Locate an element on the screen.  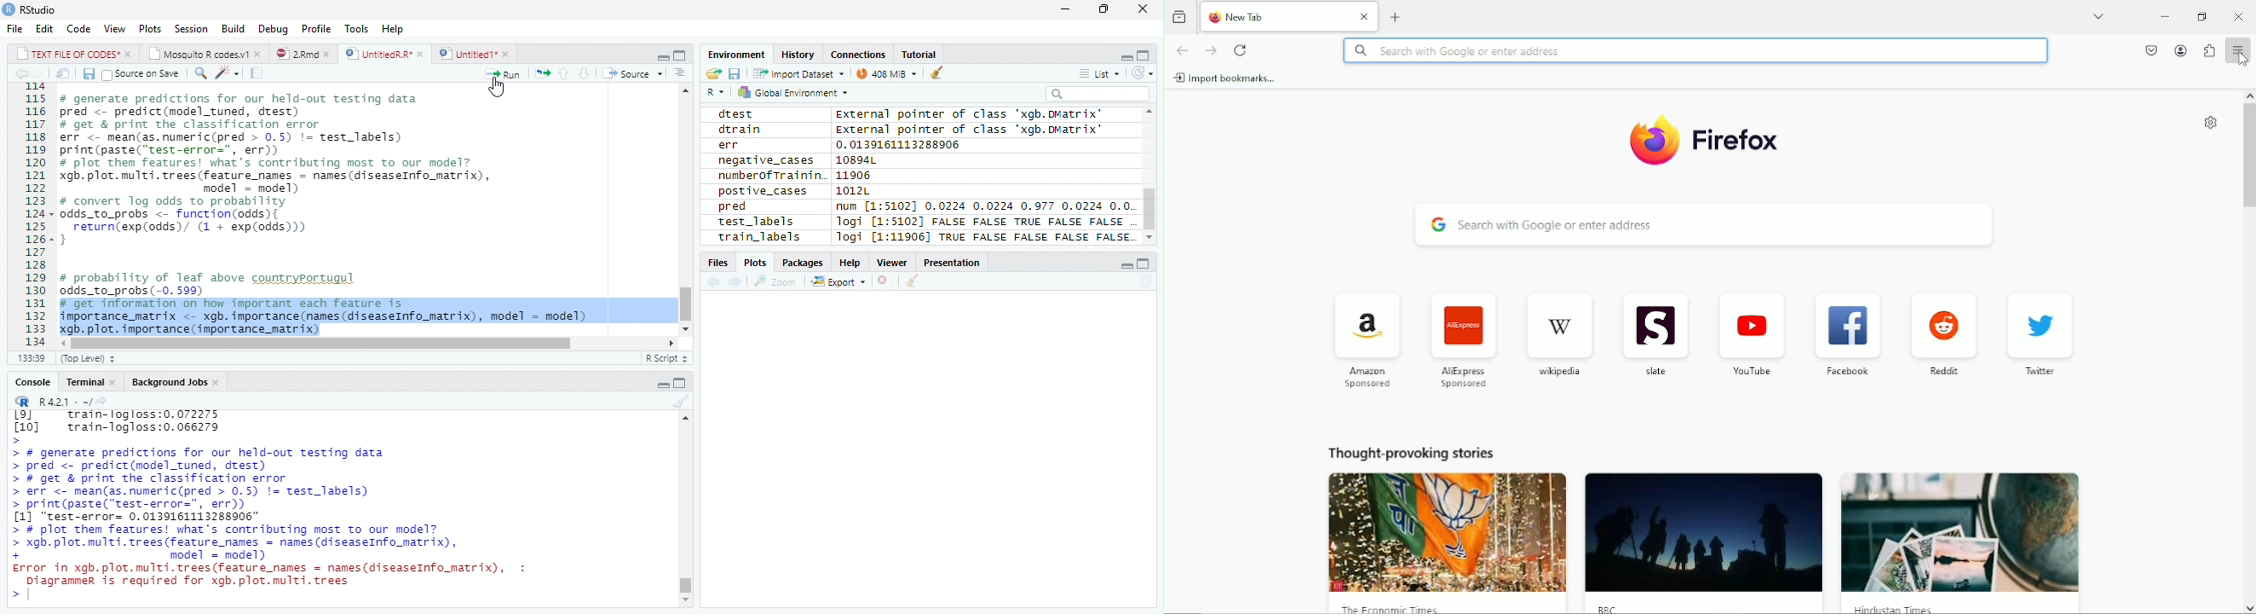
UntitiedR.R*  is located at coordinates (385, 53).